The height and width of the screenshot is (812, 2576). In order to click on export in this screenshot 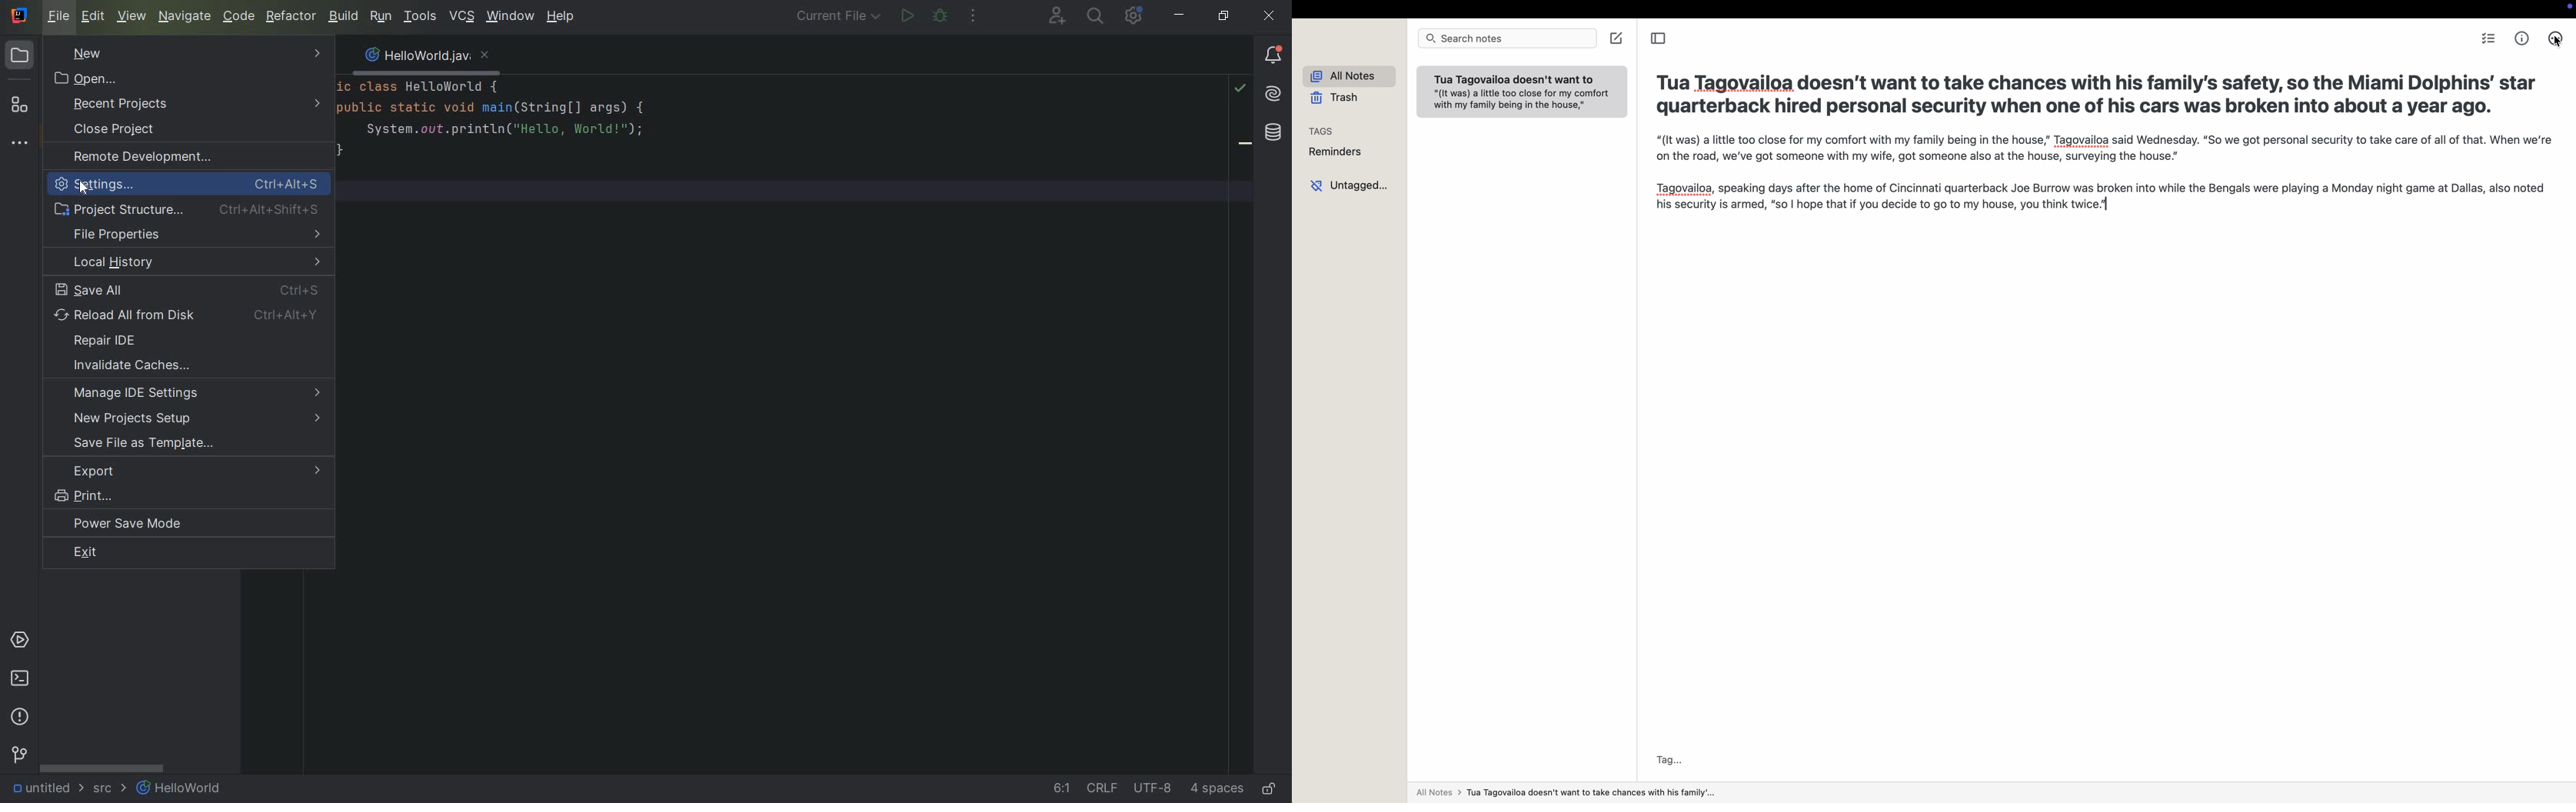, I will do `click(195, 470)`.